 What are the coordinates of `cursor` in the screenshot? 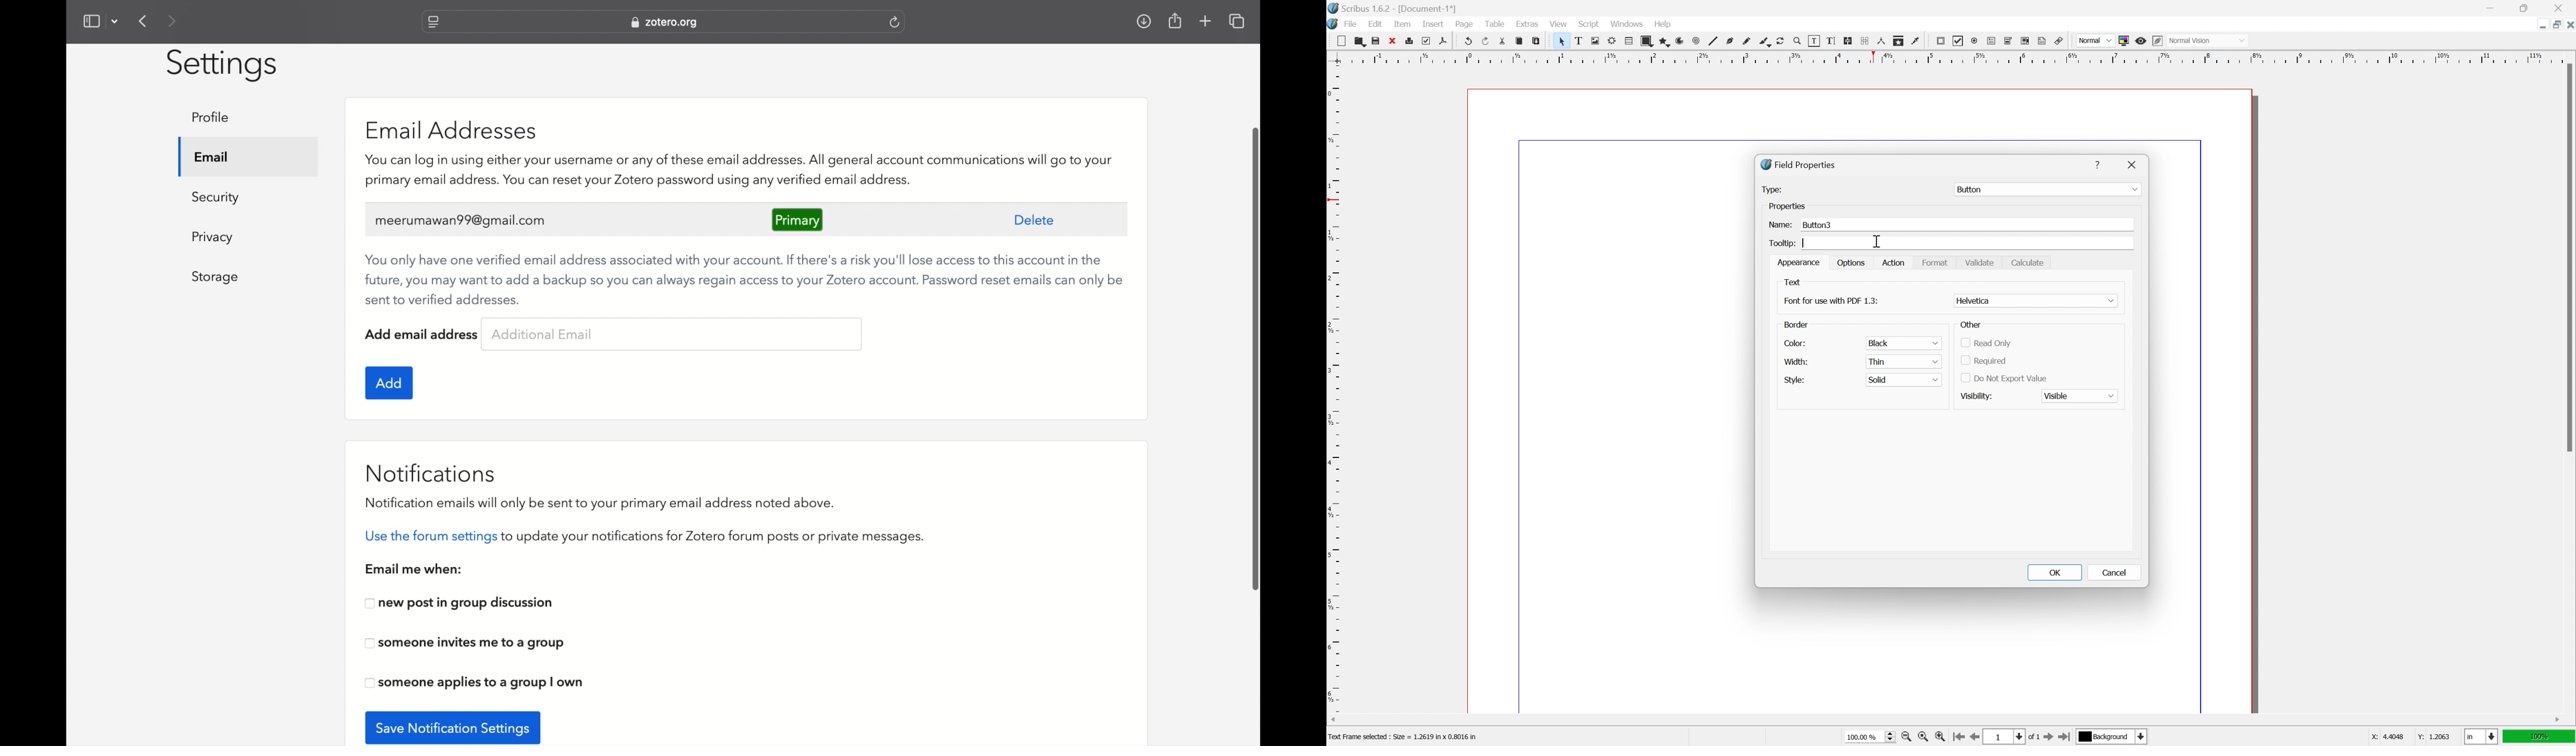 It's located at (1877, 240).